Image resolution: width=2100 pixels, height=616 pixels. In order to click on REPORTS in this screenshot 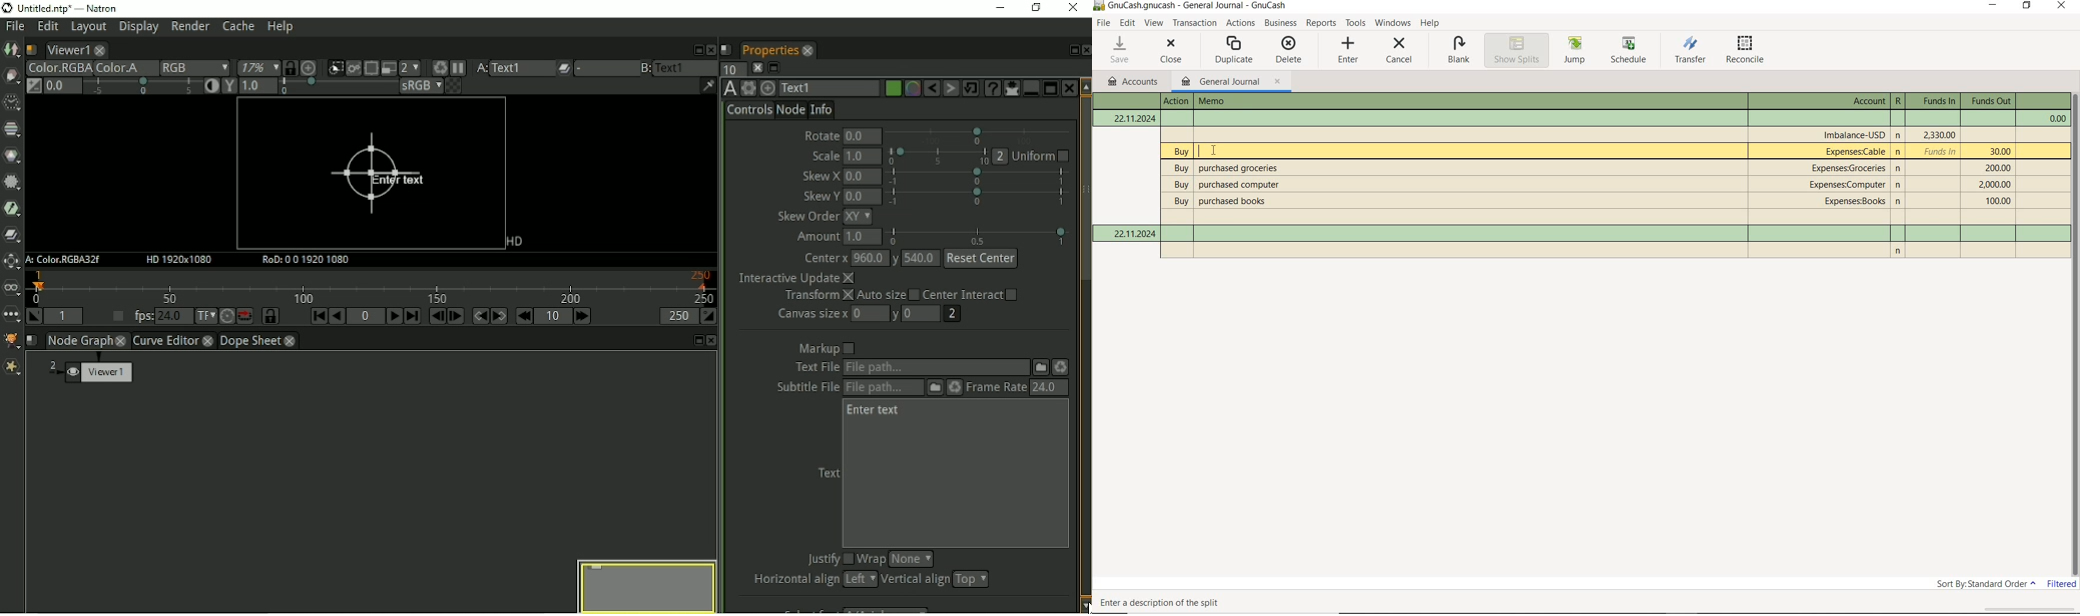, I will do `click(1322, 23)`.